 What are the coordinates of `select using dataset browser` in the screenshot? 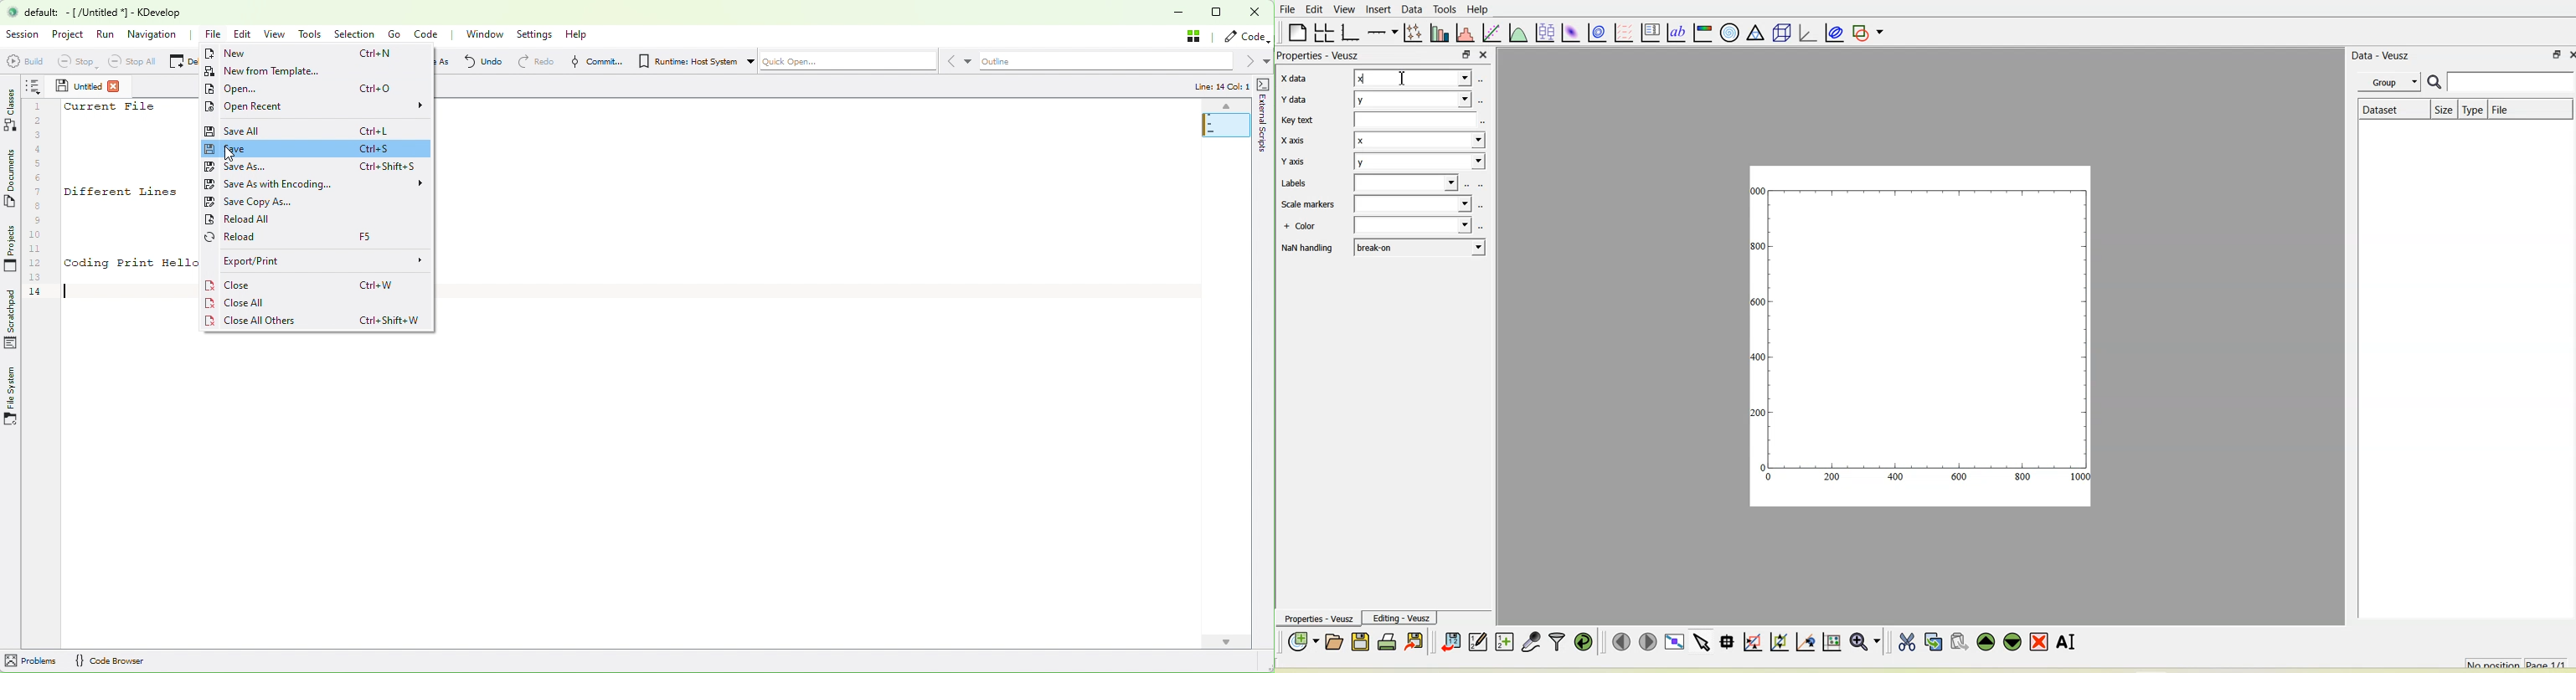 It's located at (1468, 185).